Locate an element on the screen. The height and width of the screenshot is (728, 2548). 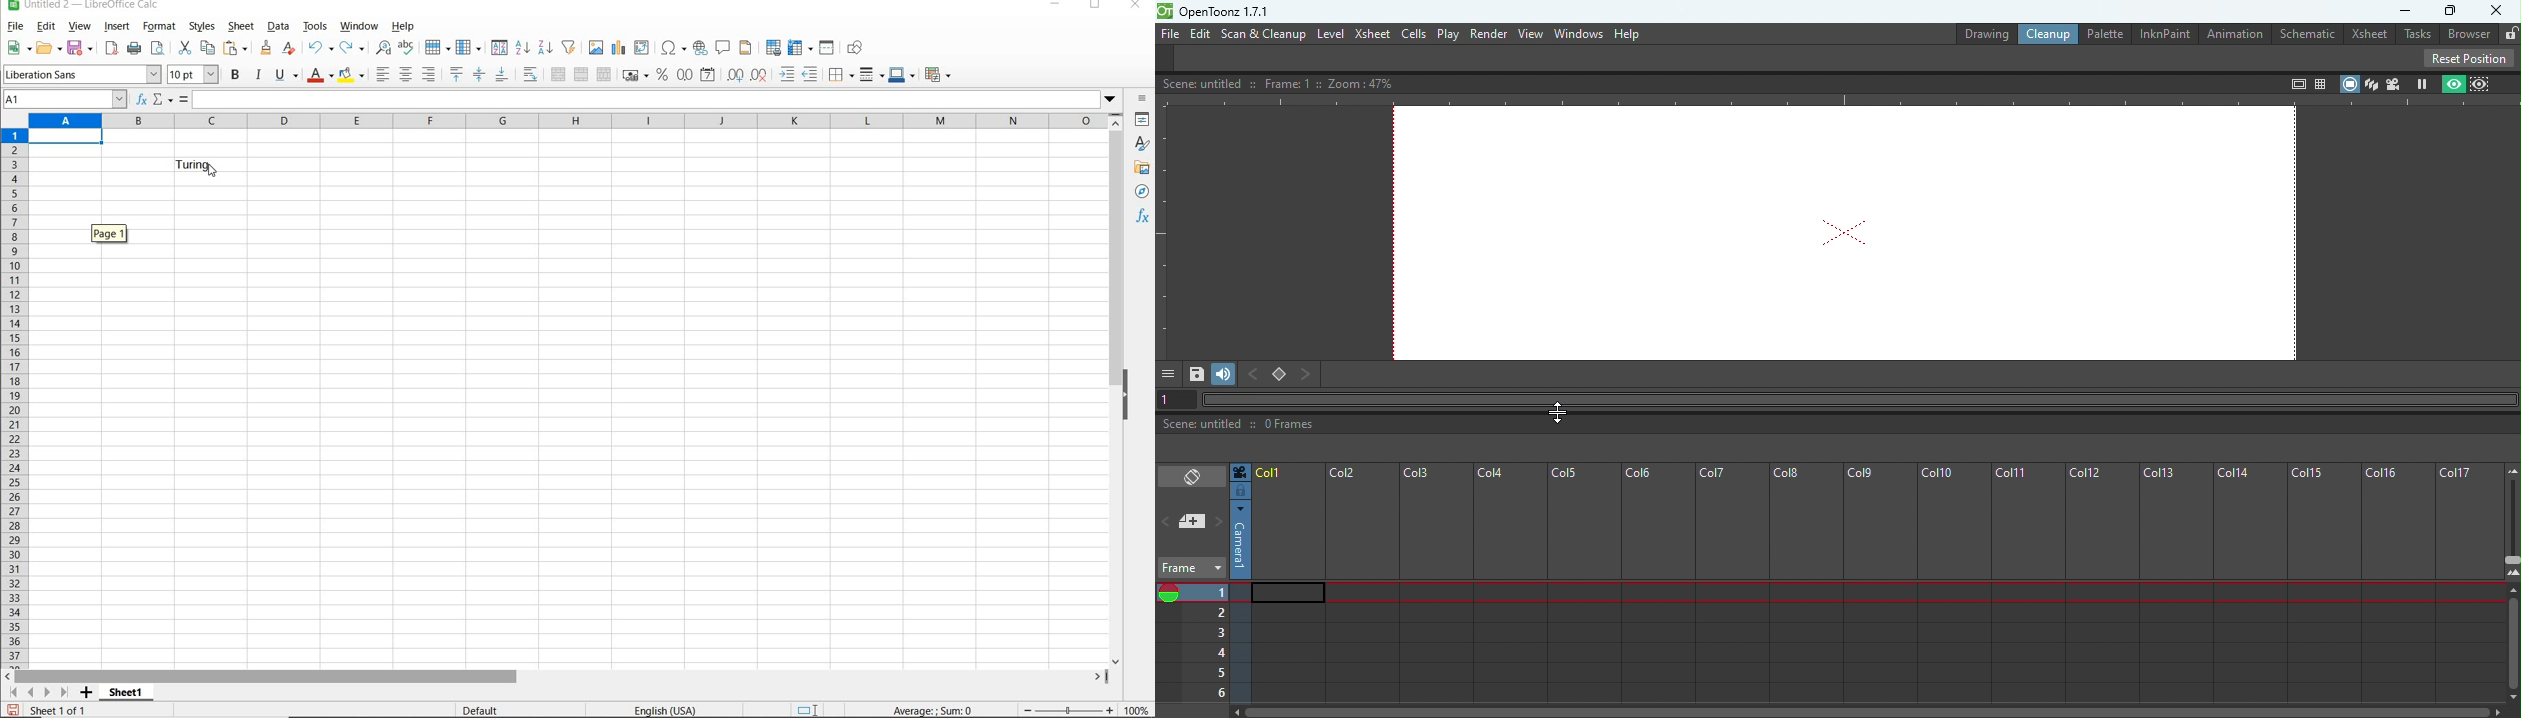
MERGE CELLS is located at coordinates (582, 76).